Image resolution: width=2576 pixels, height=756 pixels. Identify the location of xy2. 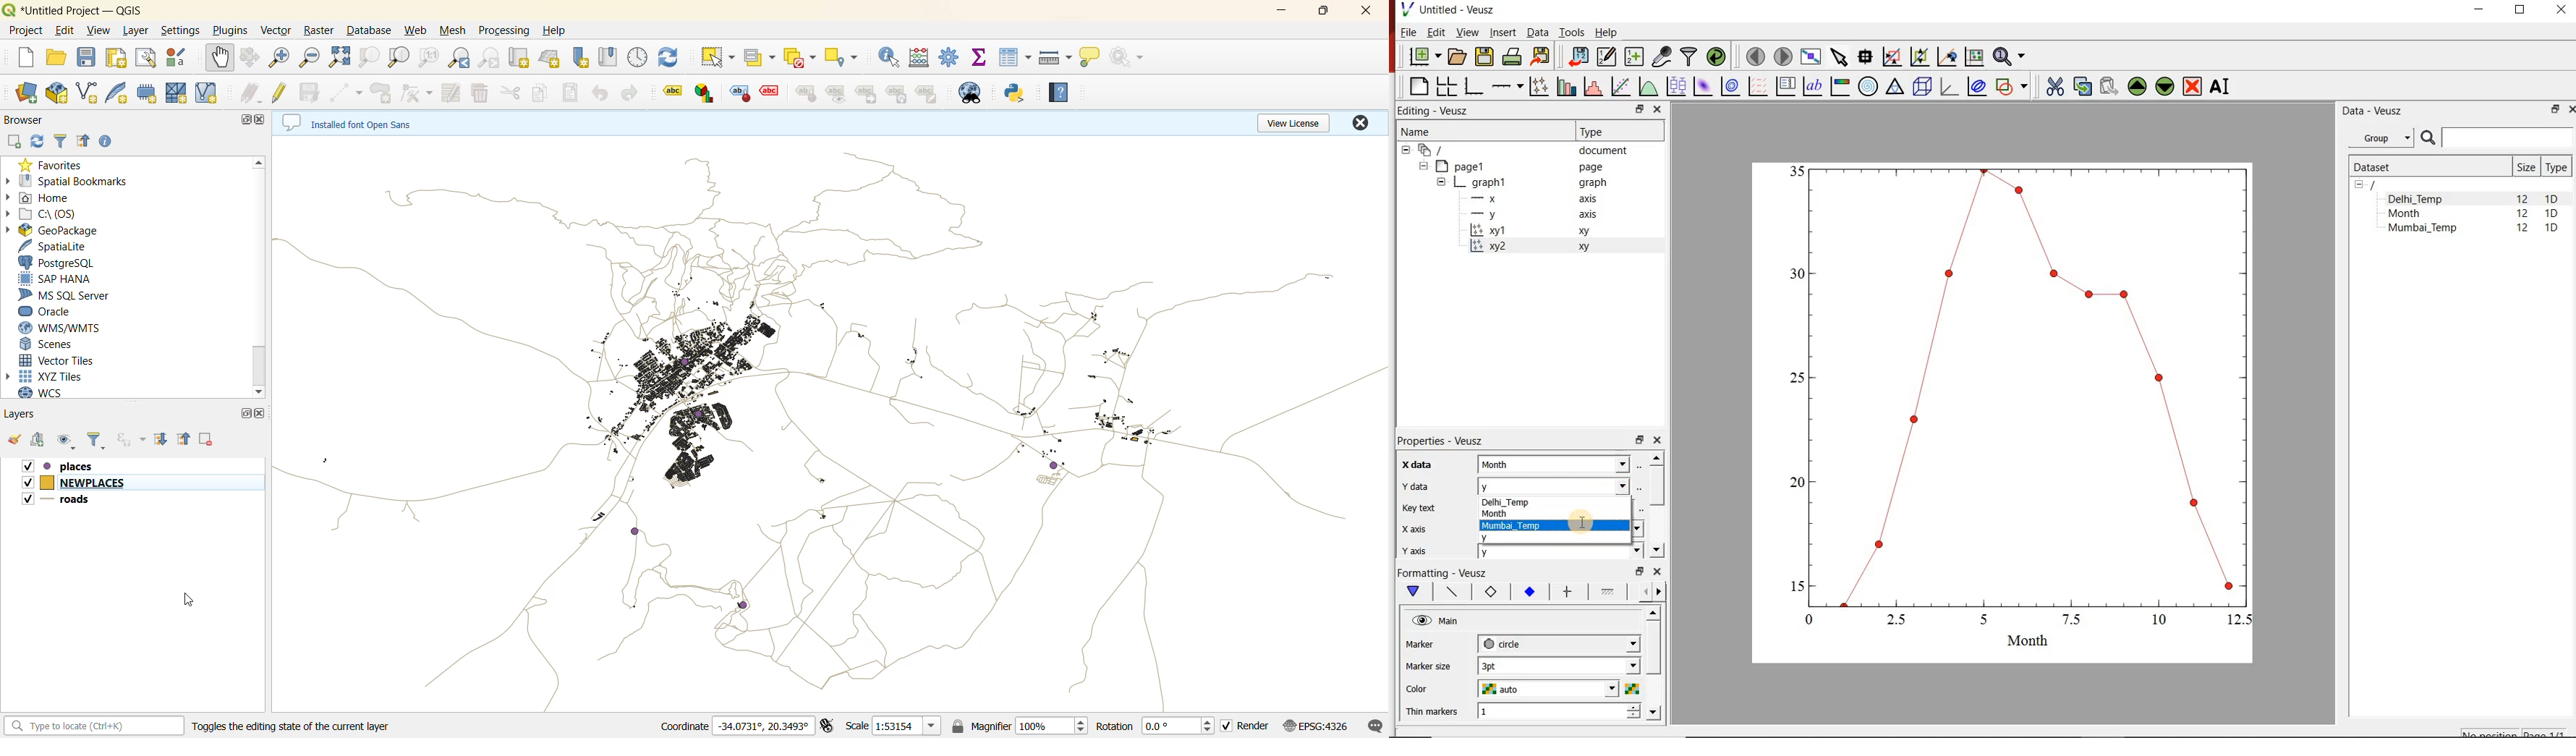
(1536, 247).